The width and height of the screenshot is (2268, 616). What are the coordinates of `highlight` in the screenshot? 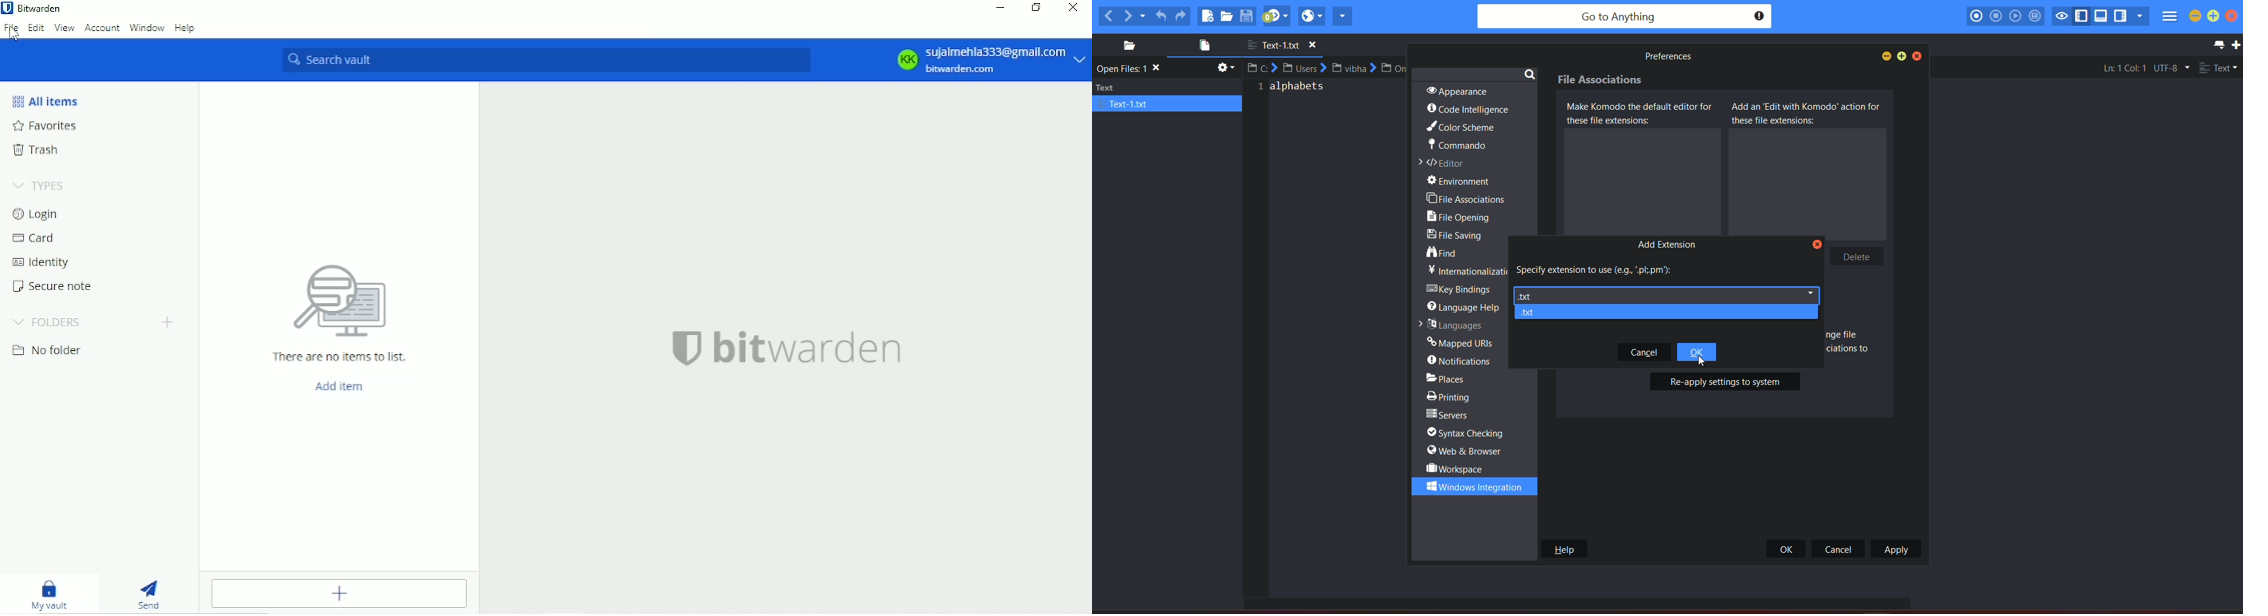 It's located at (1667, 302).